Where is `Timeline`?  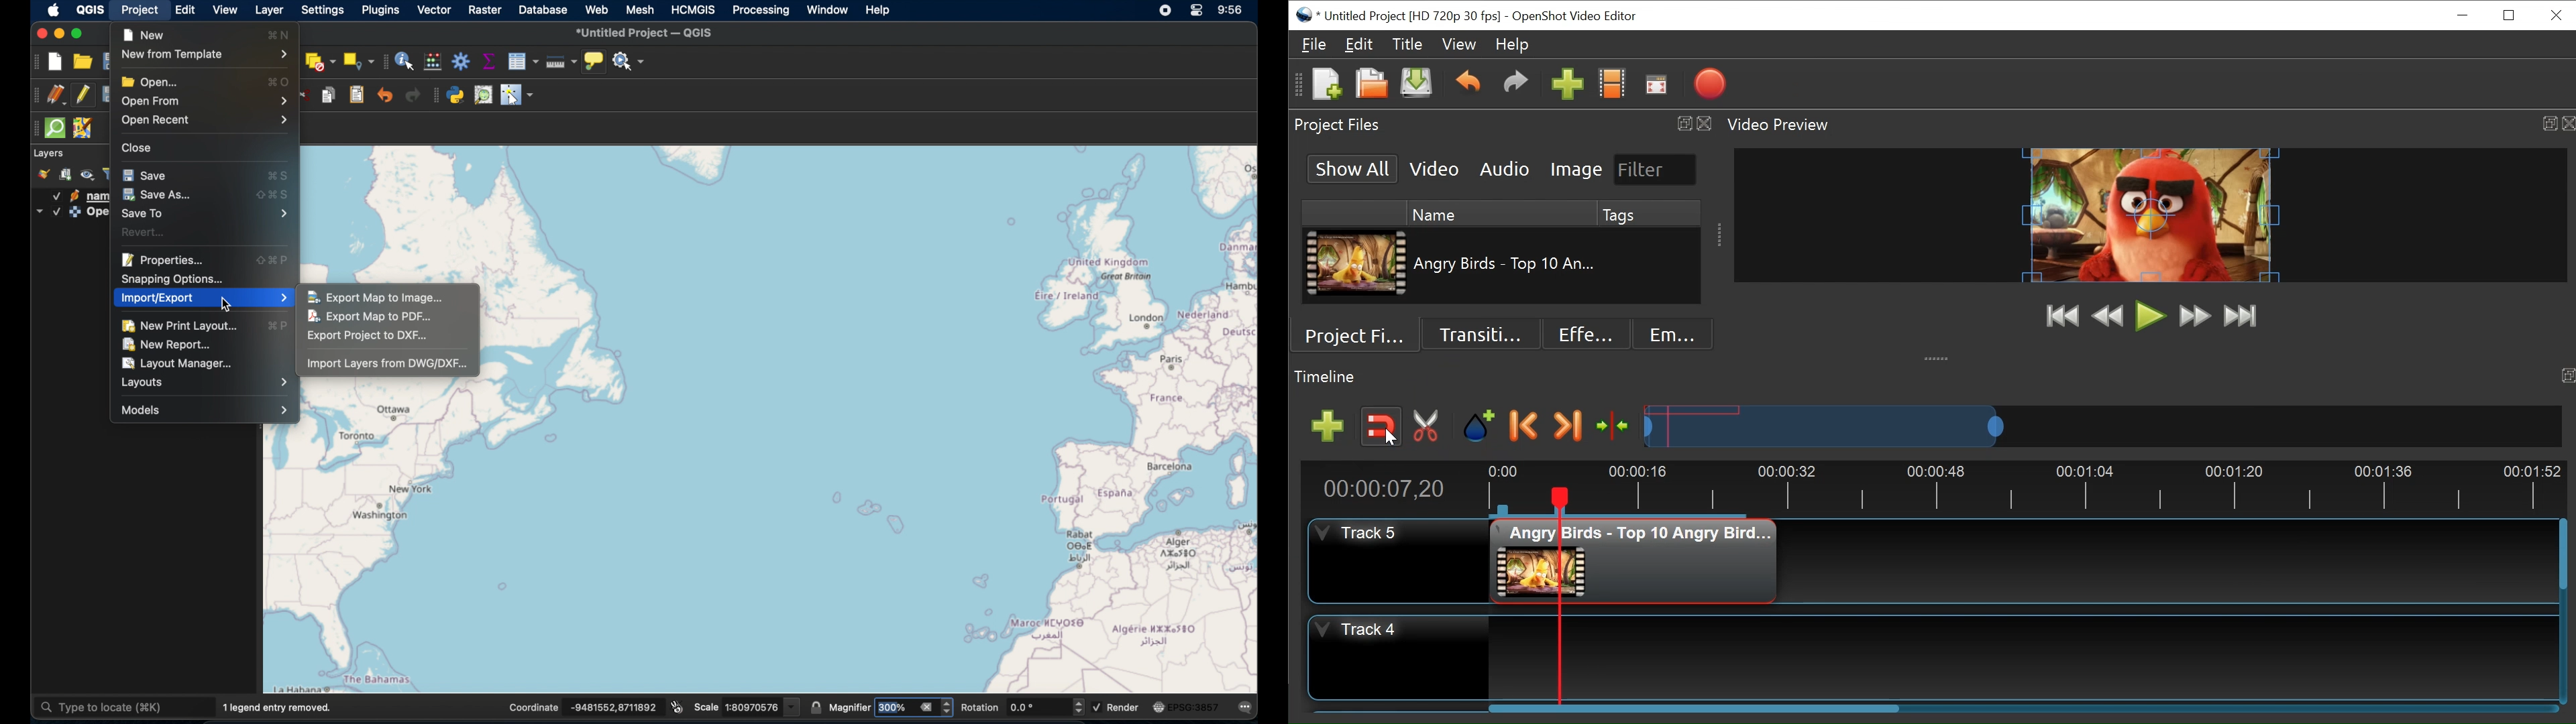 Timeline is located at coordinates (2023, 488).